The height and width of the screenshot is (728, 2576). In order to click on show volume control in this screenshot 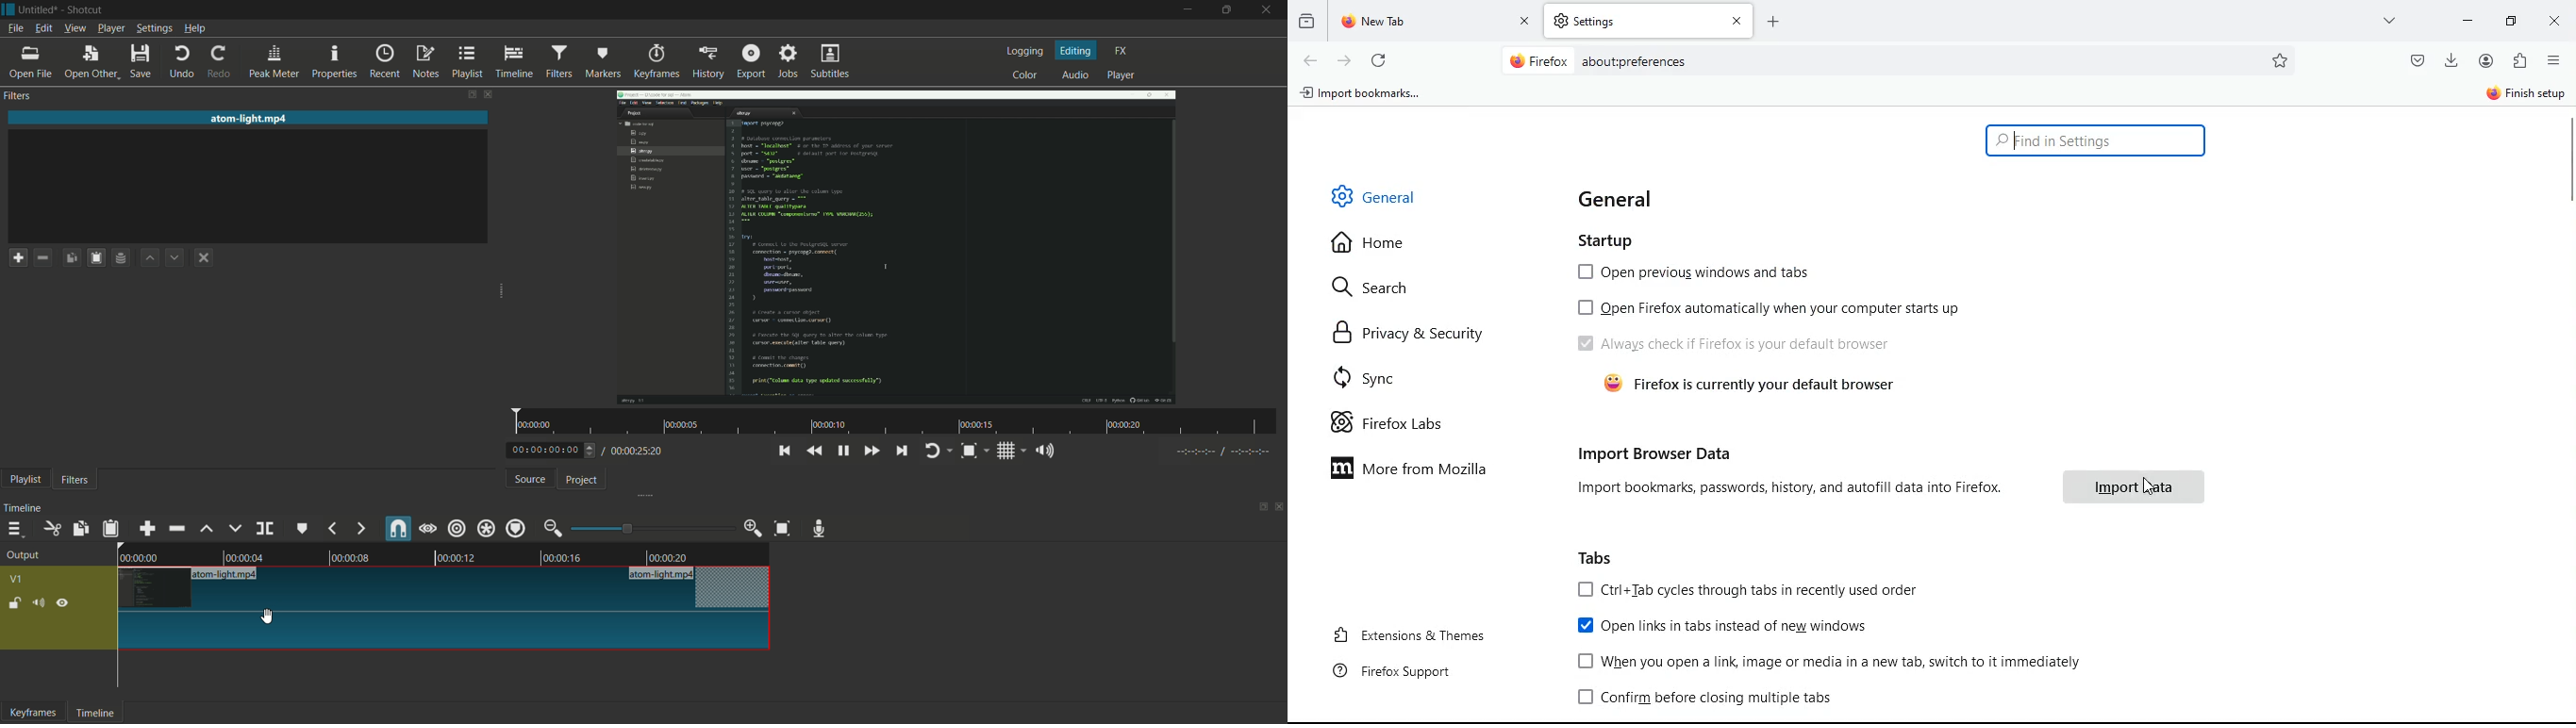, I will do `click(1045, 450)`.